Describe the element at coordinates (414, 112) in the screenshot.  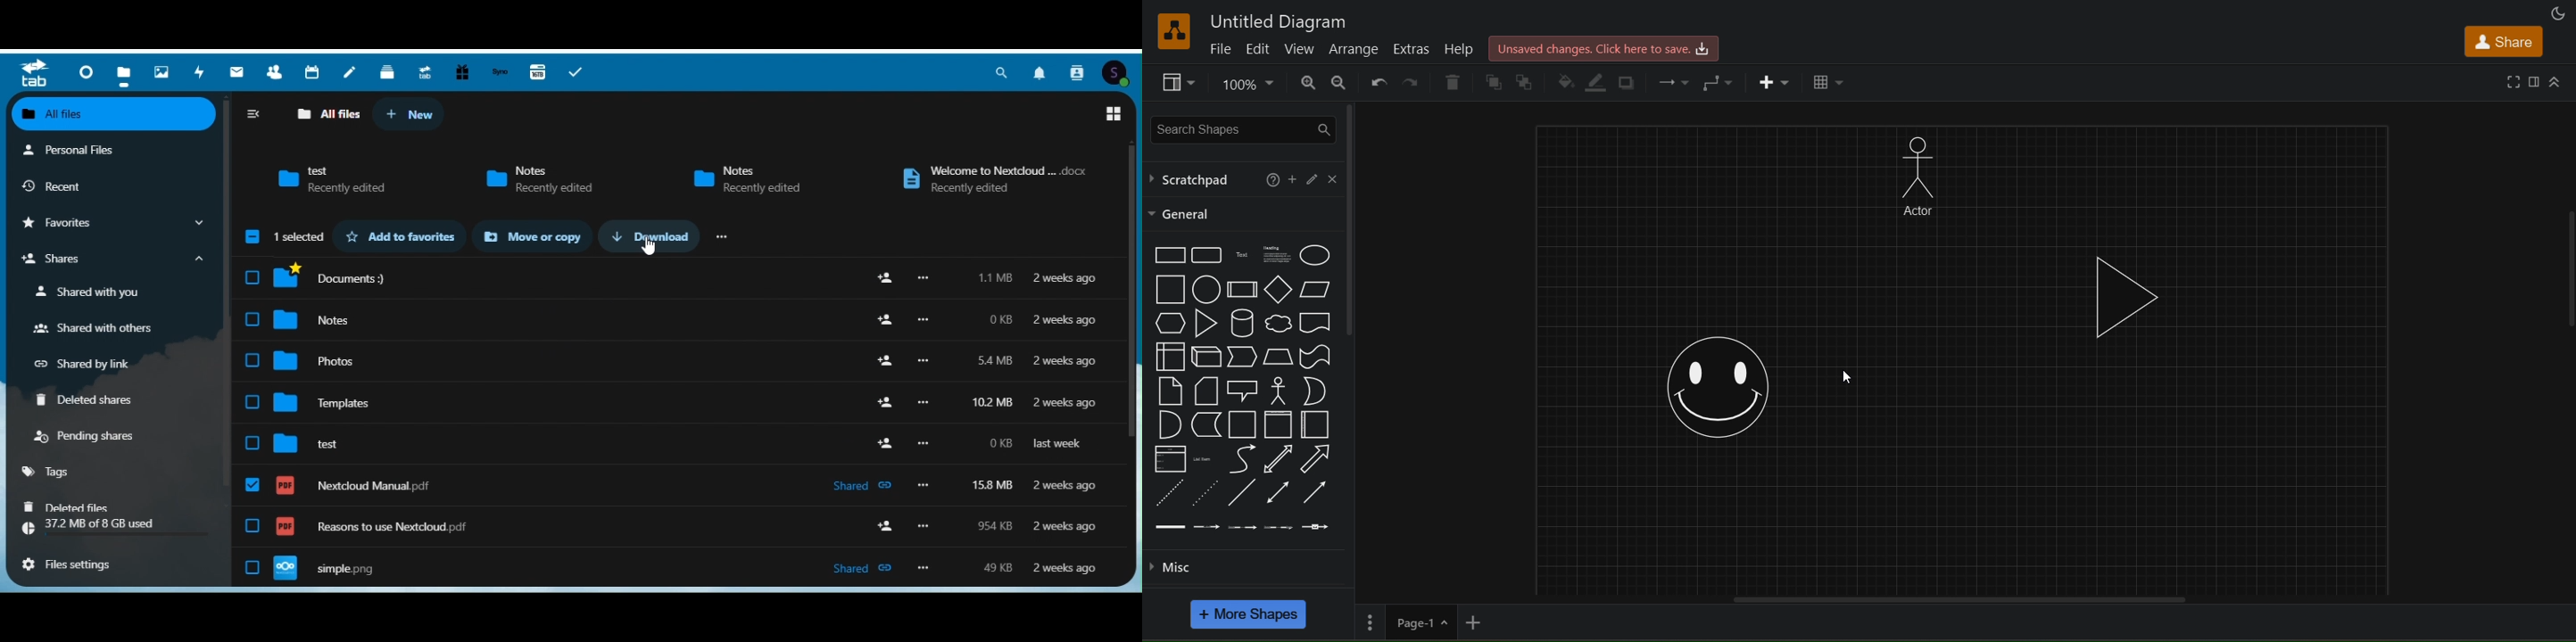
I see `New` at that location.